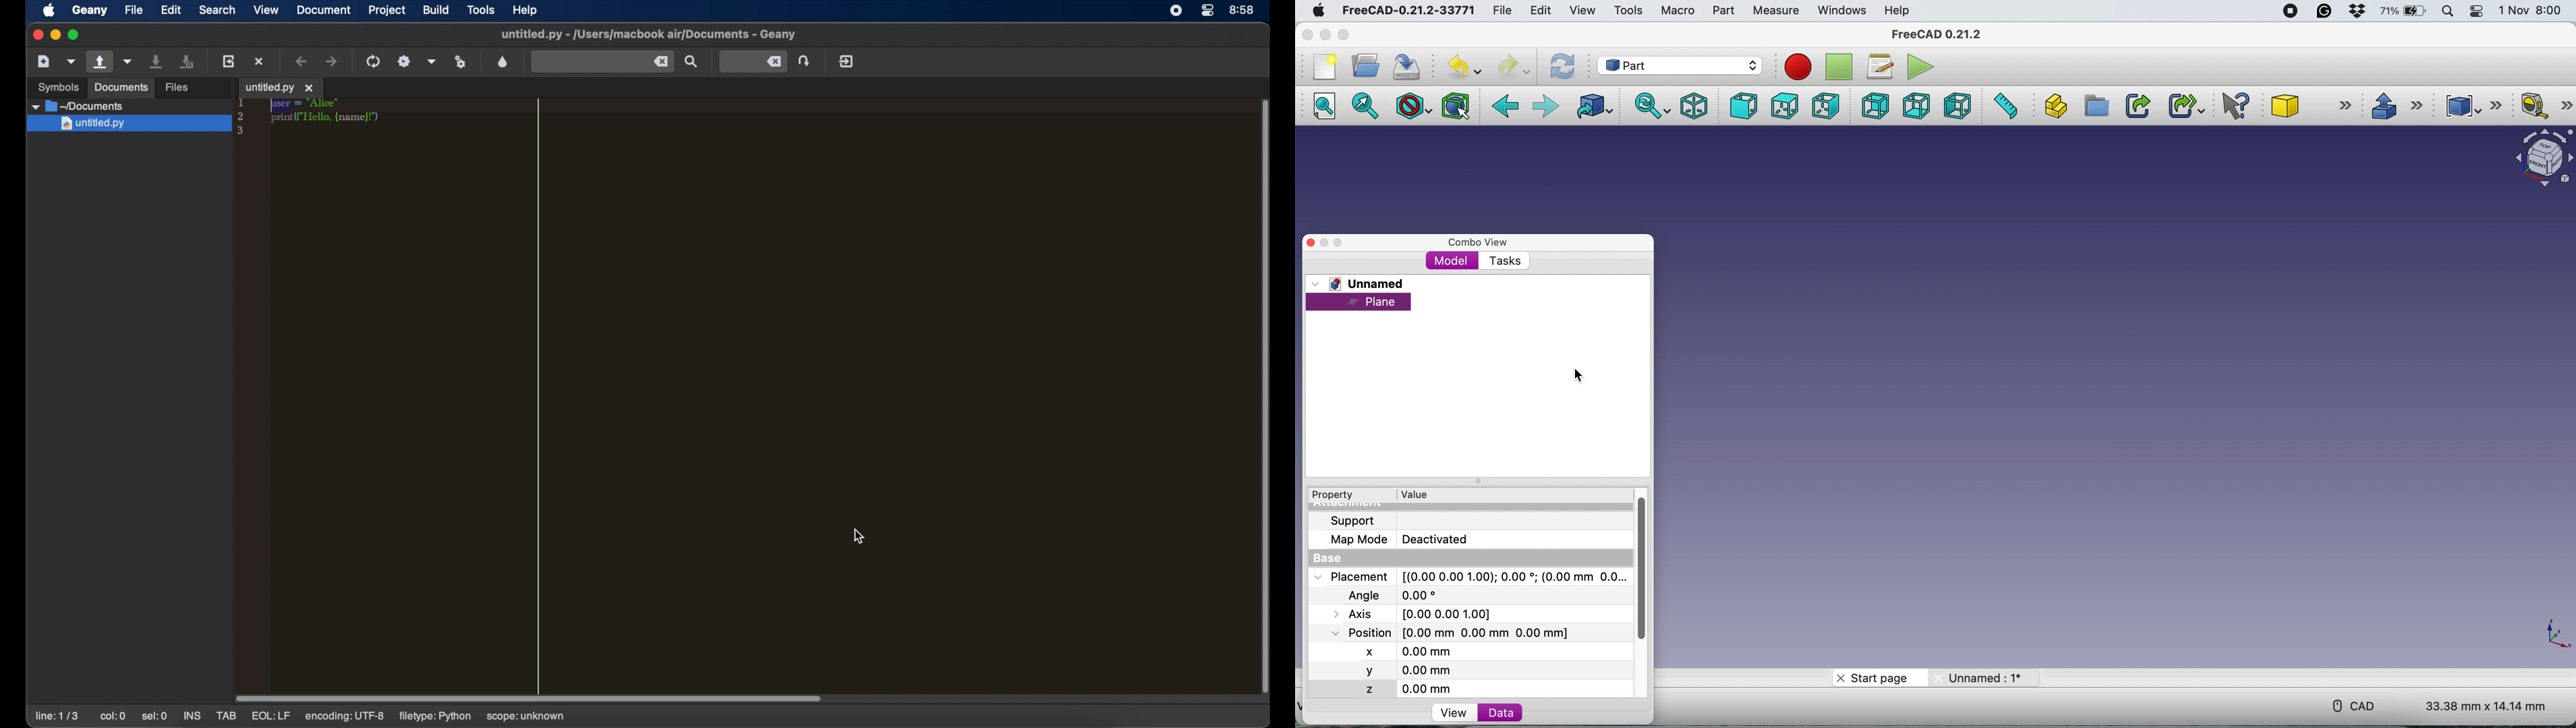 The image size is (2576, 728). What do you see at coordinates (2016, 349) in the screenshot?
I see `plane hidden` at bounding box center [2016, 349].